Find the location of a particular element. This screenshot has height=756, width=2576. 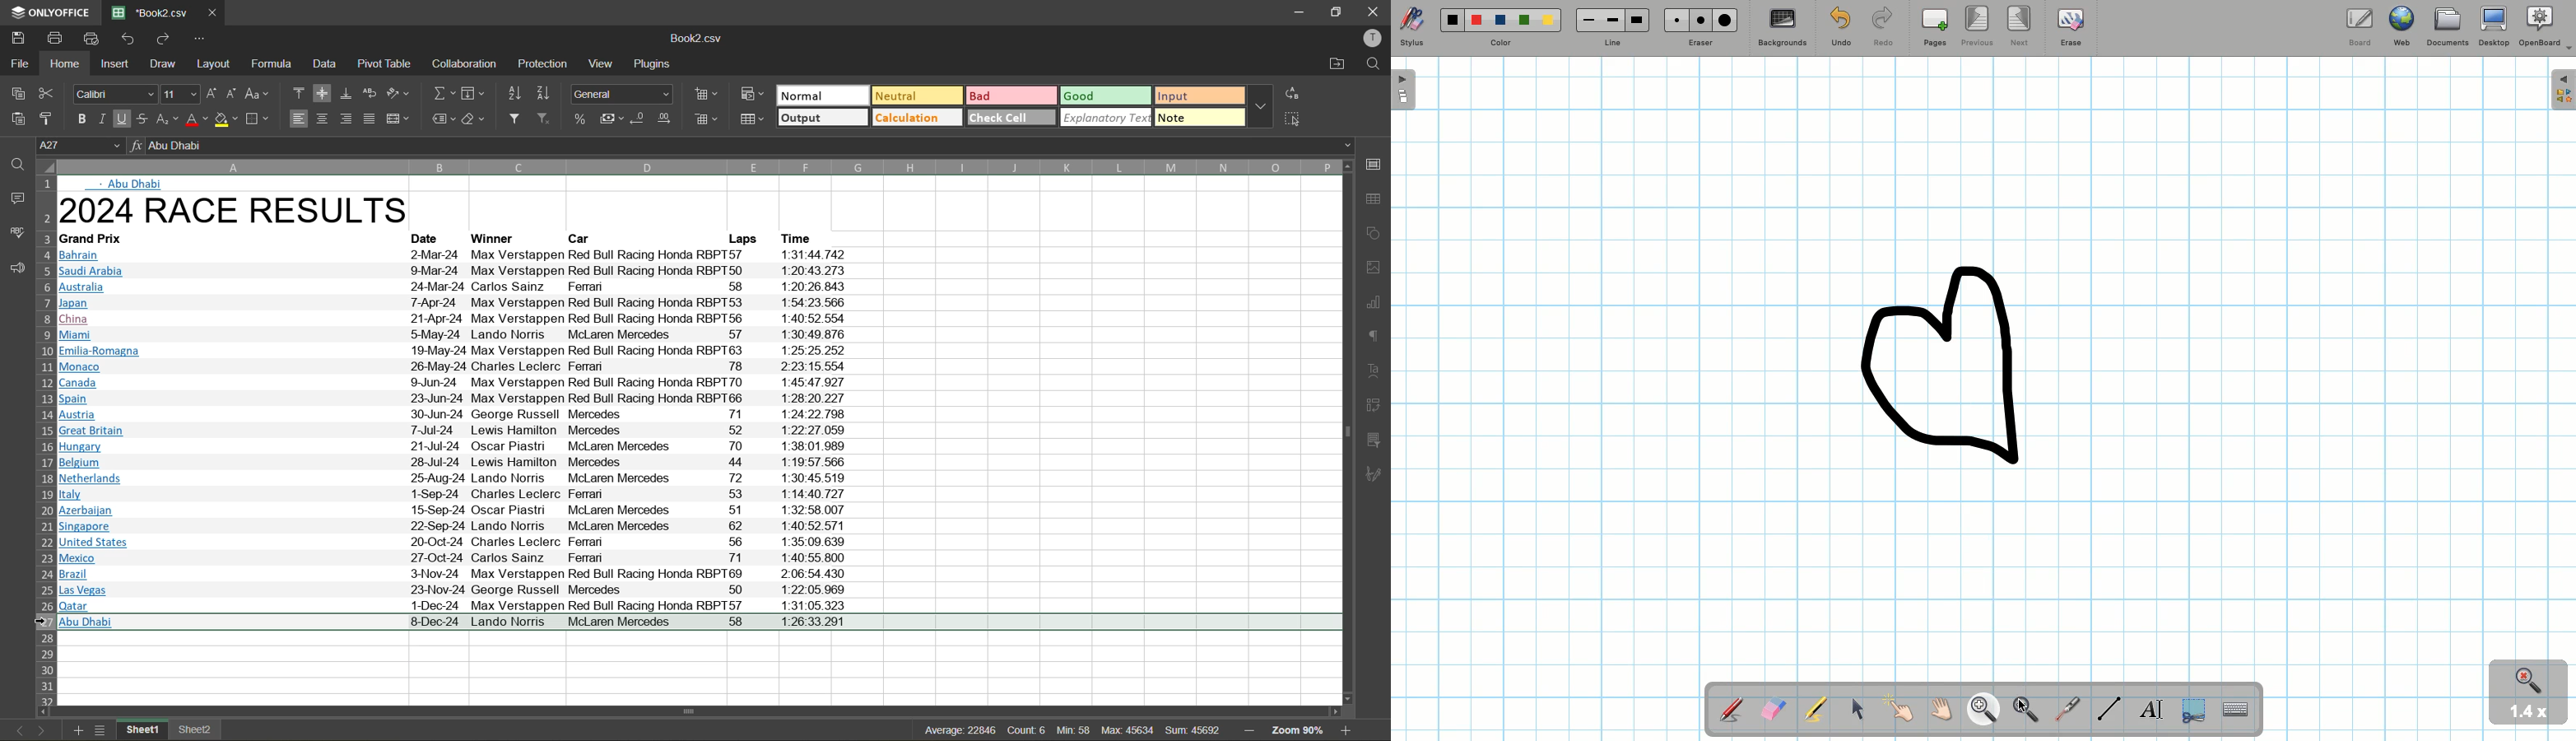

formula bar is located at coordinates (743, 146).